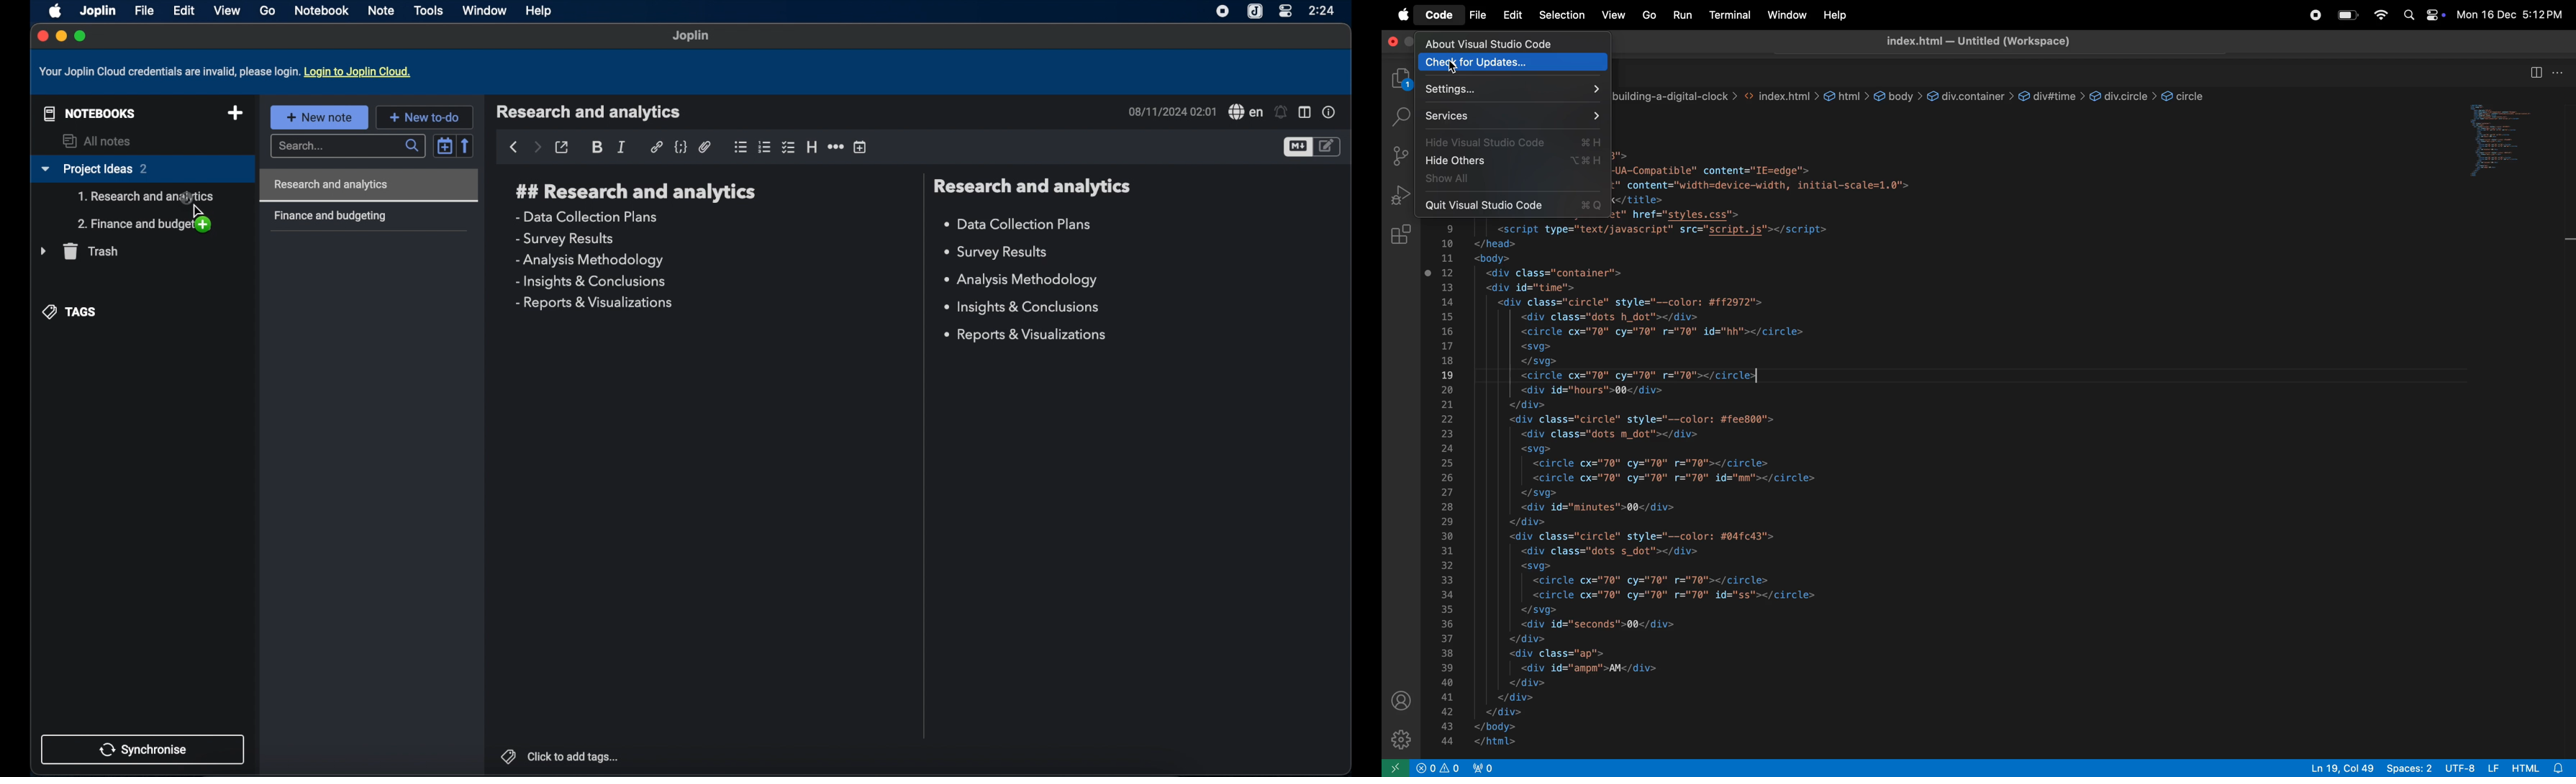  I want to click on research and analytics highlighted , so click(371, 185).